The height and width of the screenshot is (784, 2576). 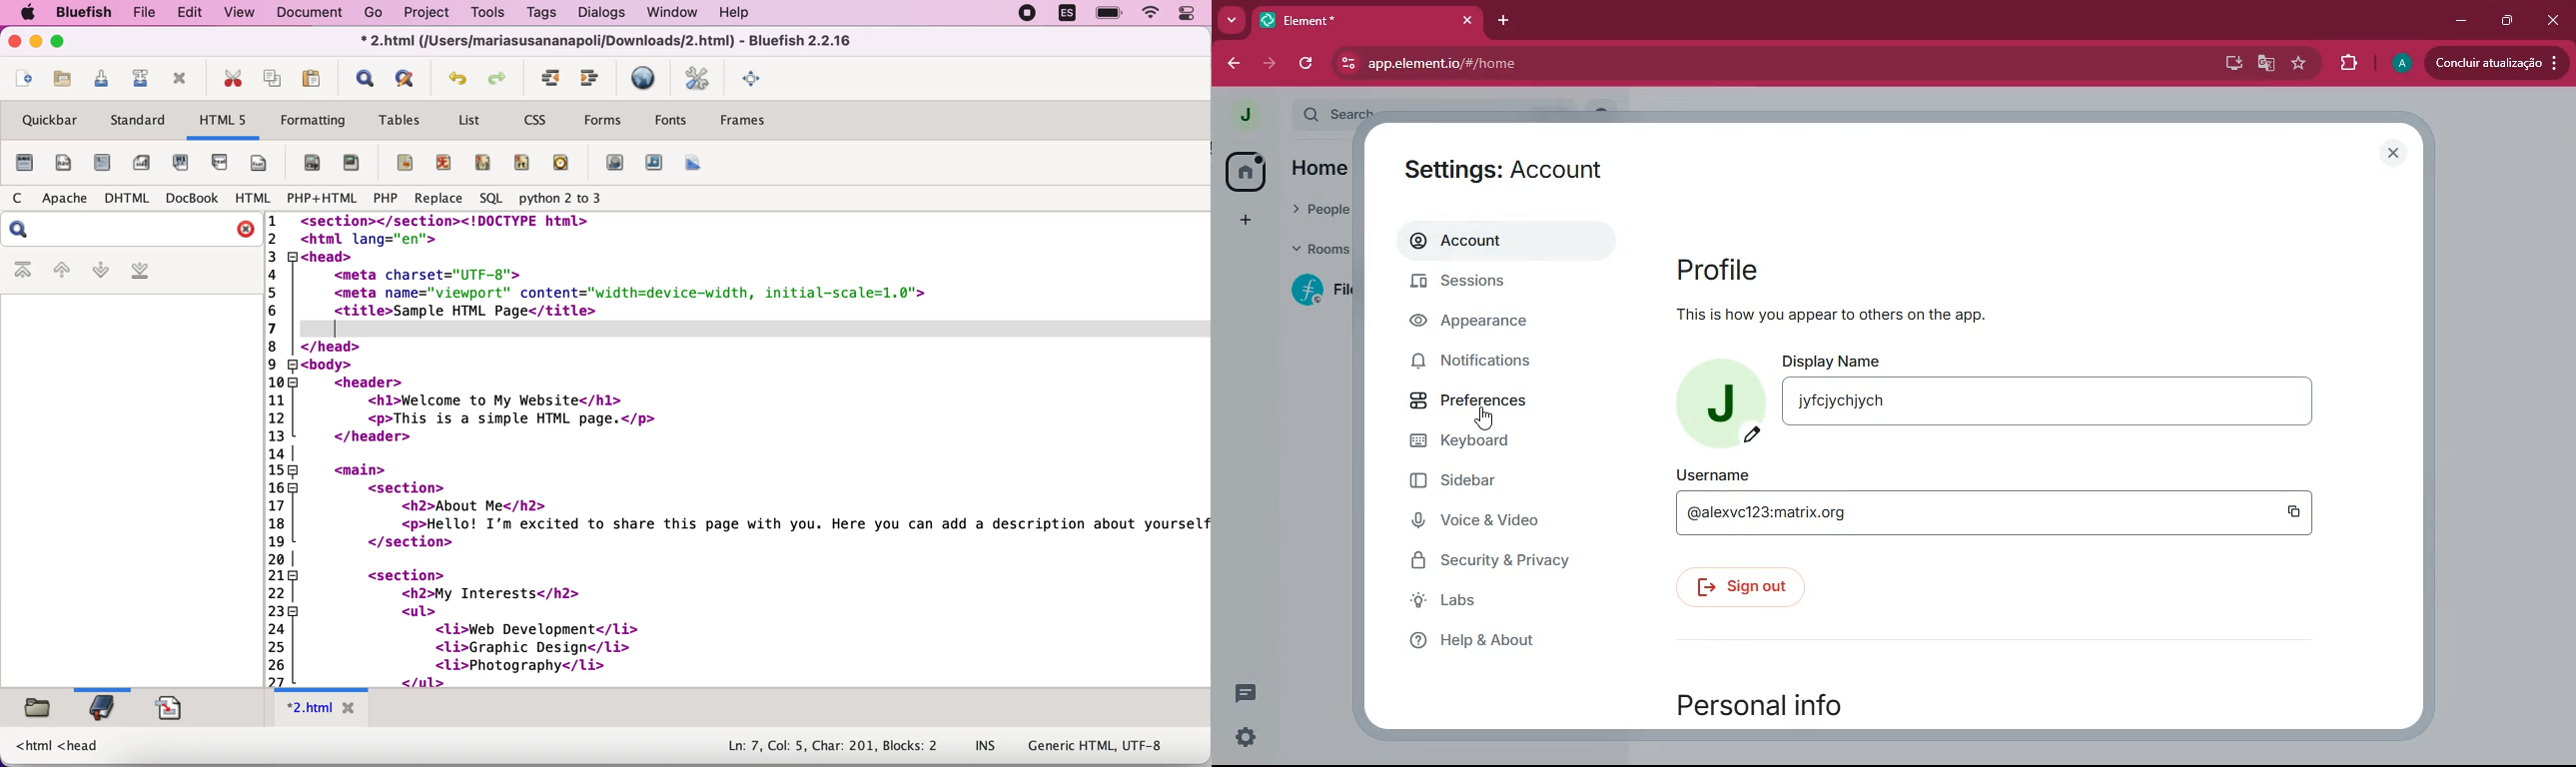 What do you see at coordinates (2497, 62) in the screenshot?
I see `conduir atualizacao` at bounding box center [2497, 62].